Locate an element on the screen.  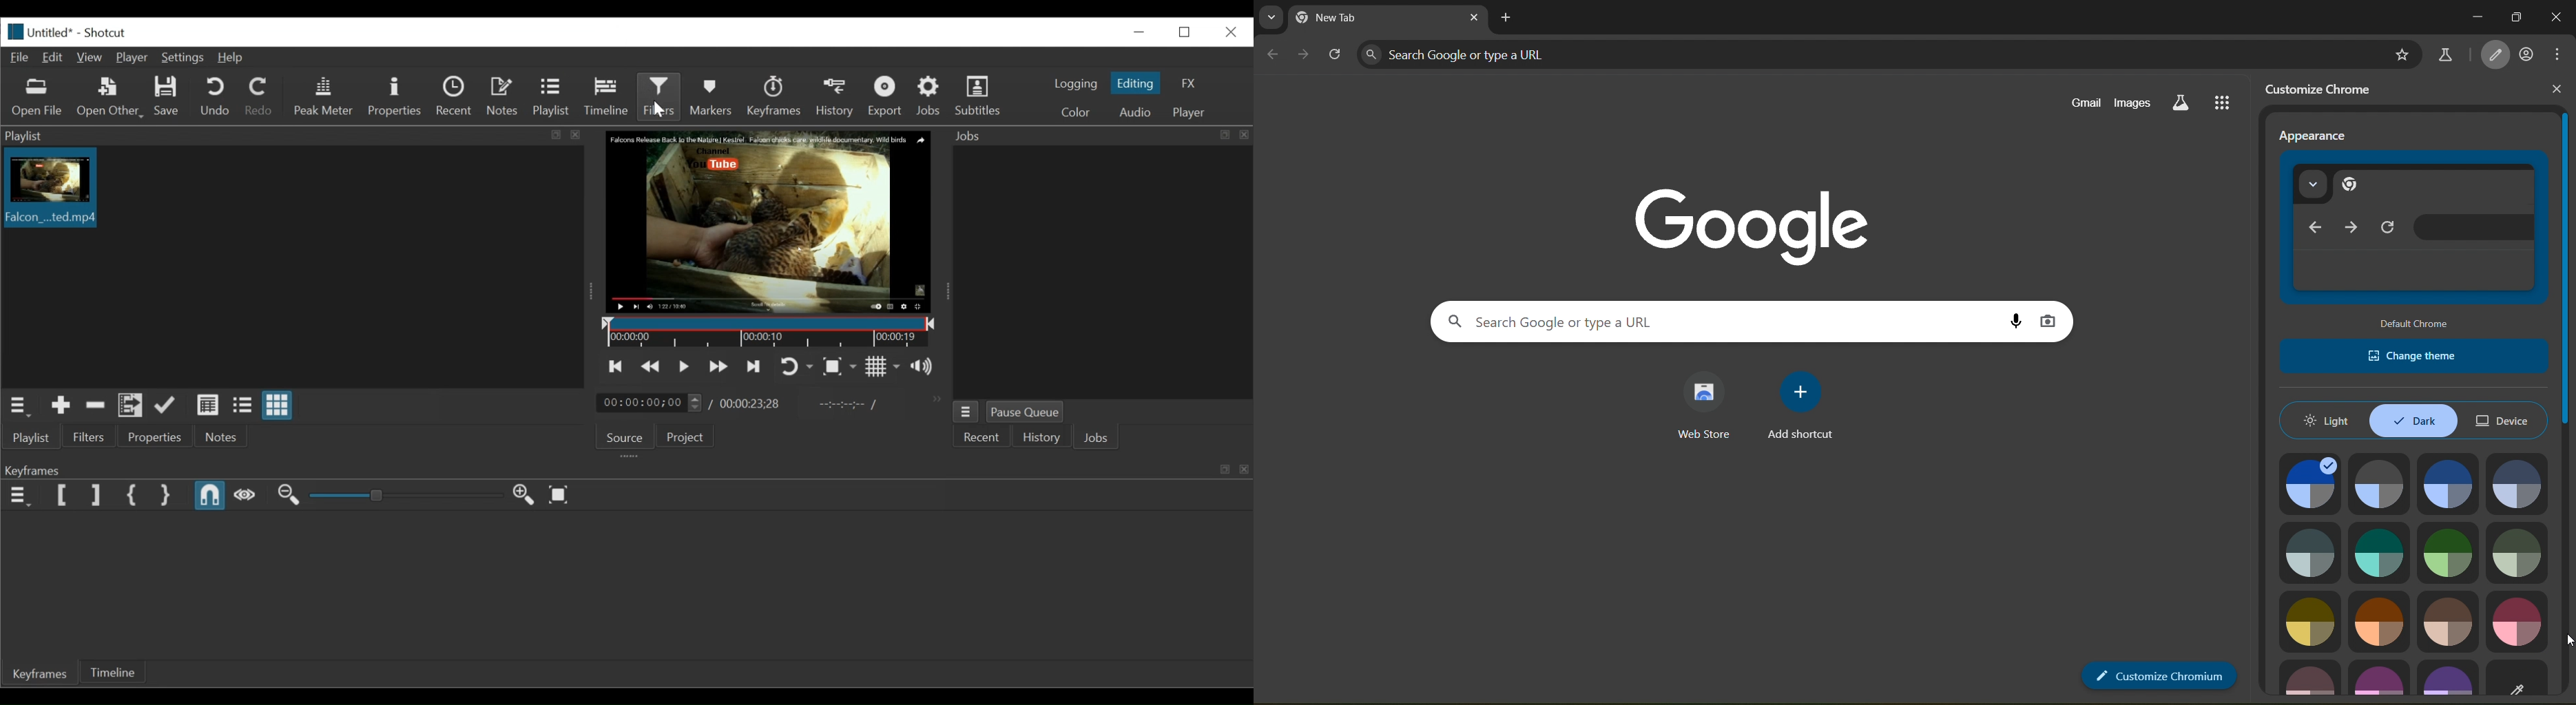
FX is located at coordinates (1189, 84).